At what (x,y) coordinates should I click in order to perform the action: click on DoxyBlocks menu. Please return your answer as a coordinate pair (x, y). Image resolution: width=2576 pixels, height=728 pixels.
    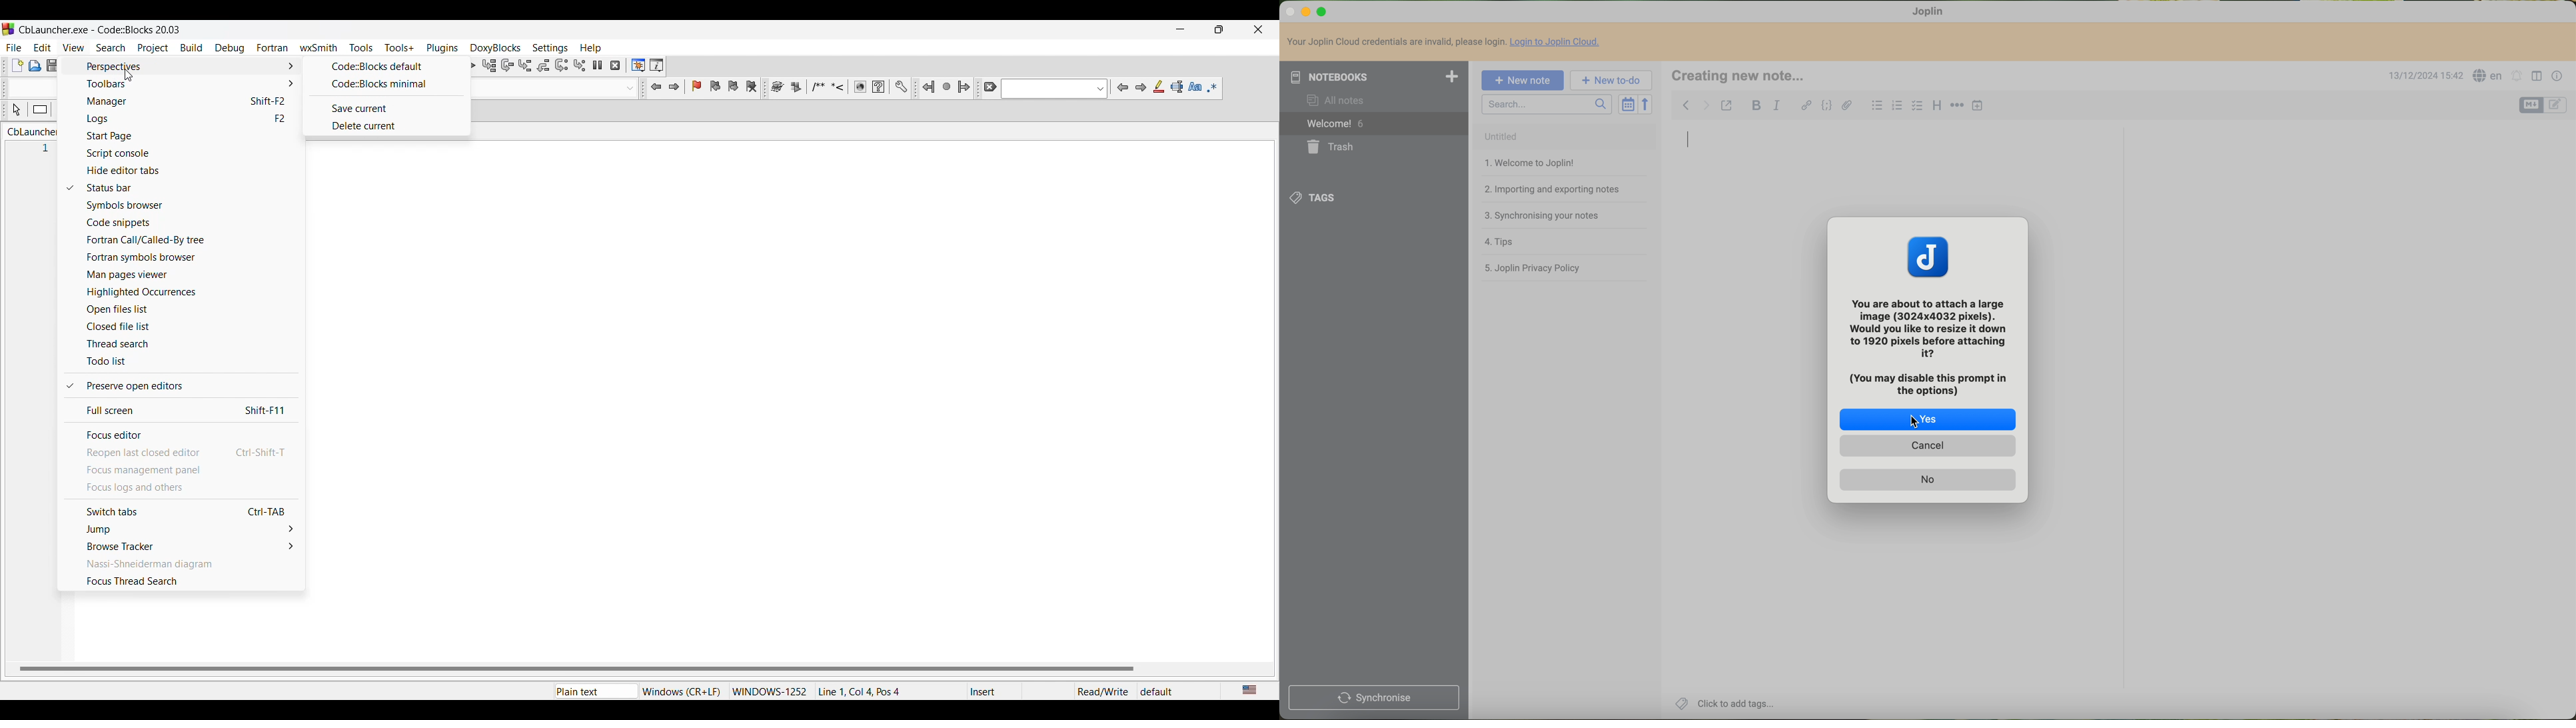
    Looking at the image, I should click on (496, 49).